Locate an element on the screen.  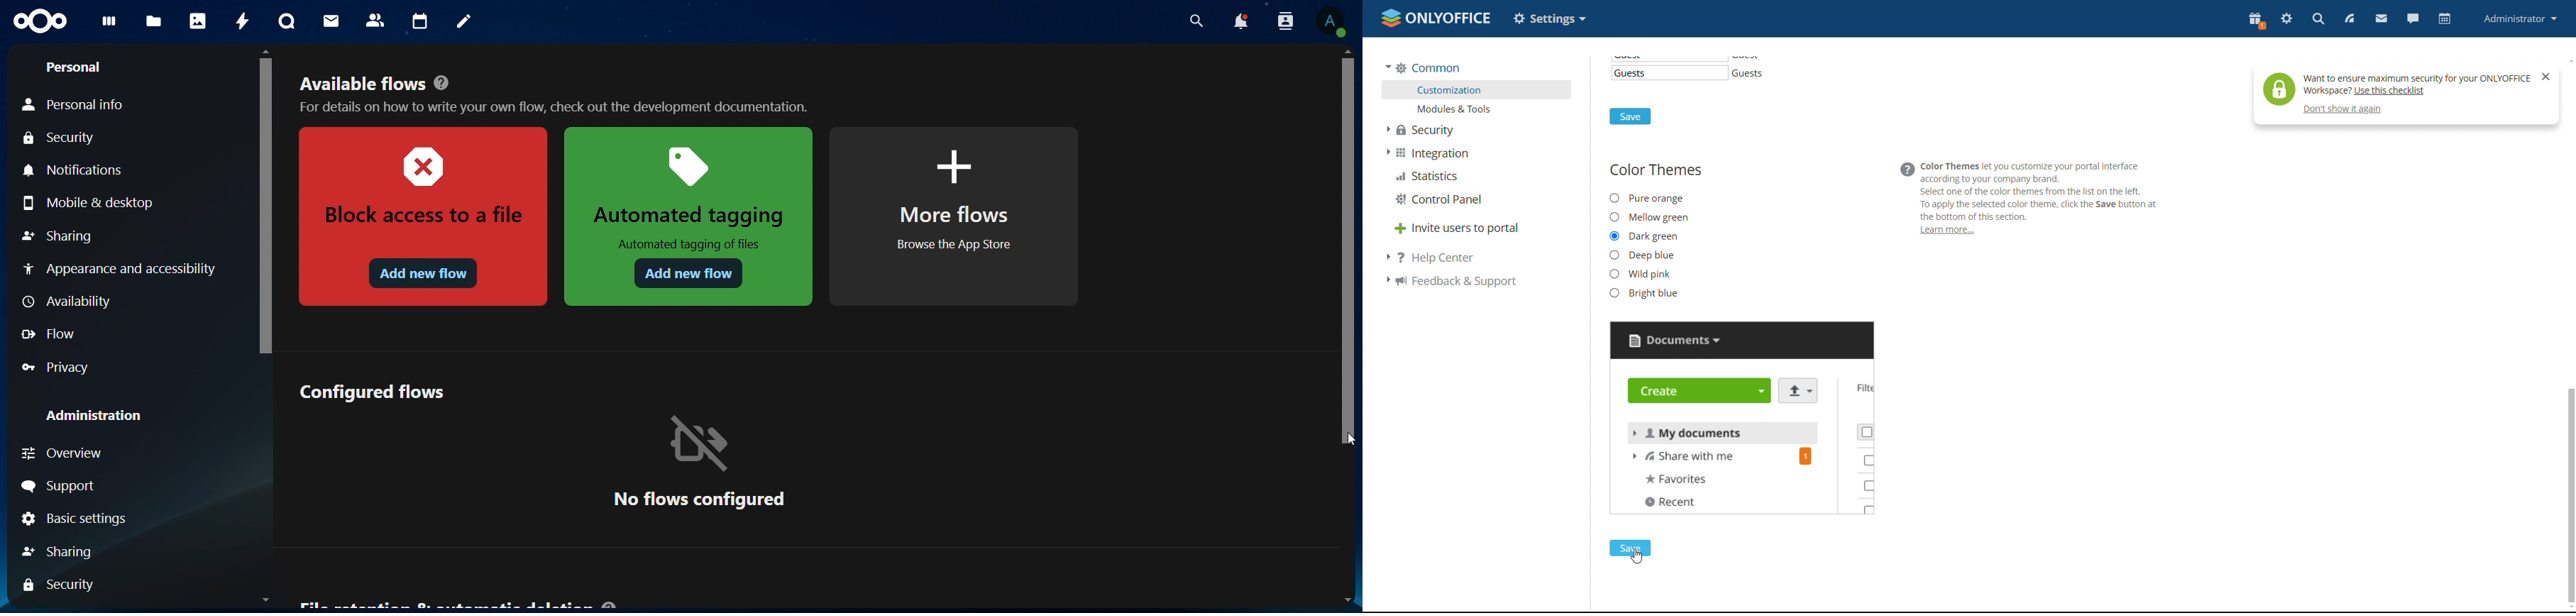
@ Color Themes let you customize your portal interfaceaccording to your company brand.Select one of the color themes from the list on the left.To apply the selected color theme, click the Save button atthe bottom of this section.Learn more...i is located at coordinates (2031, 199).